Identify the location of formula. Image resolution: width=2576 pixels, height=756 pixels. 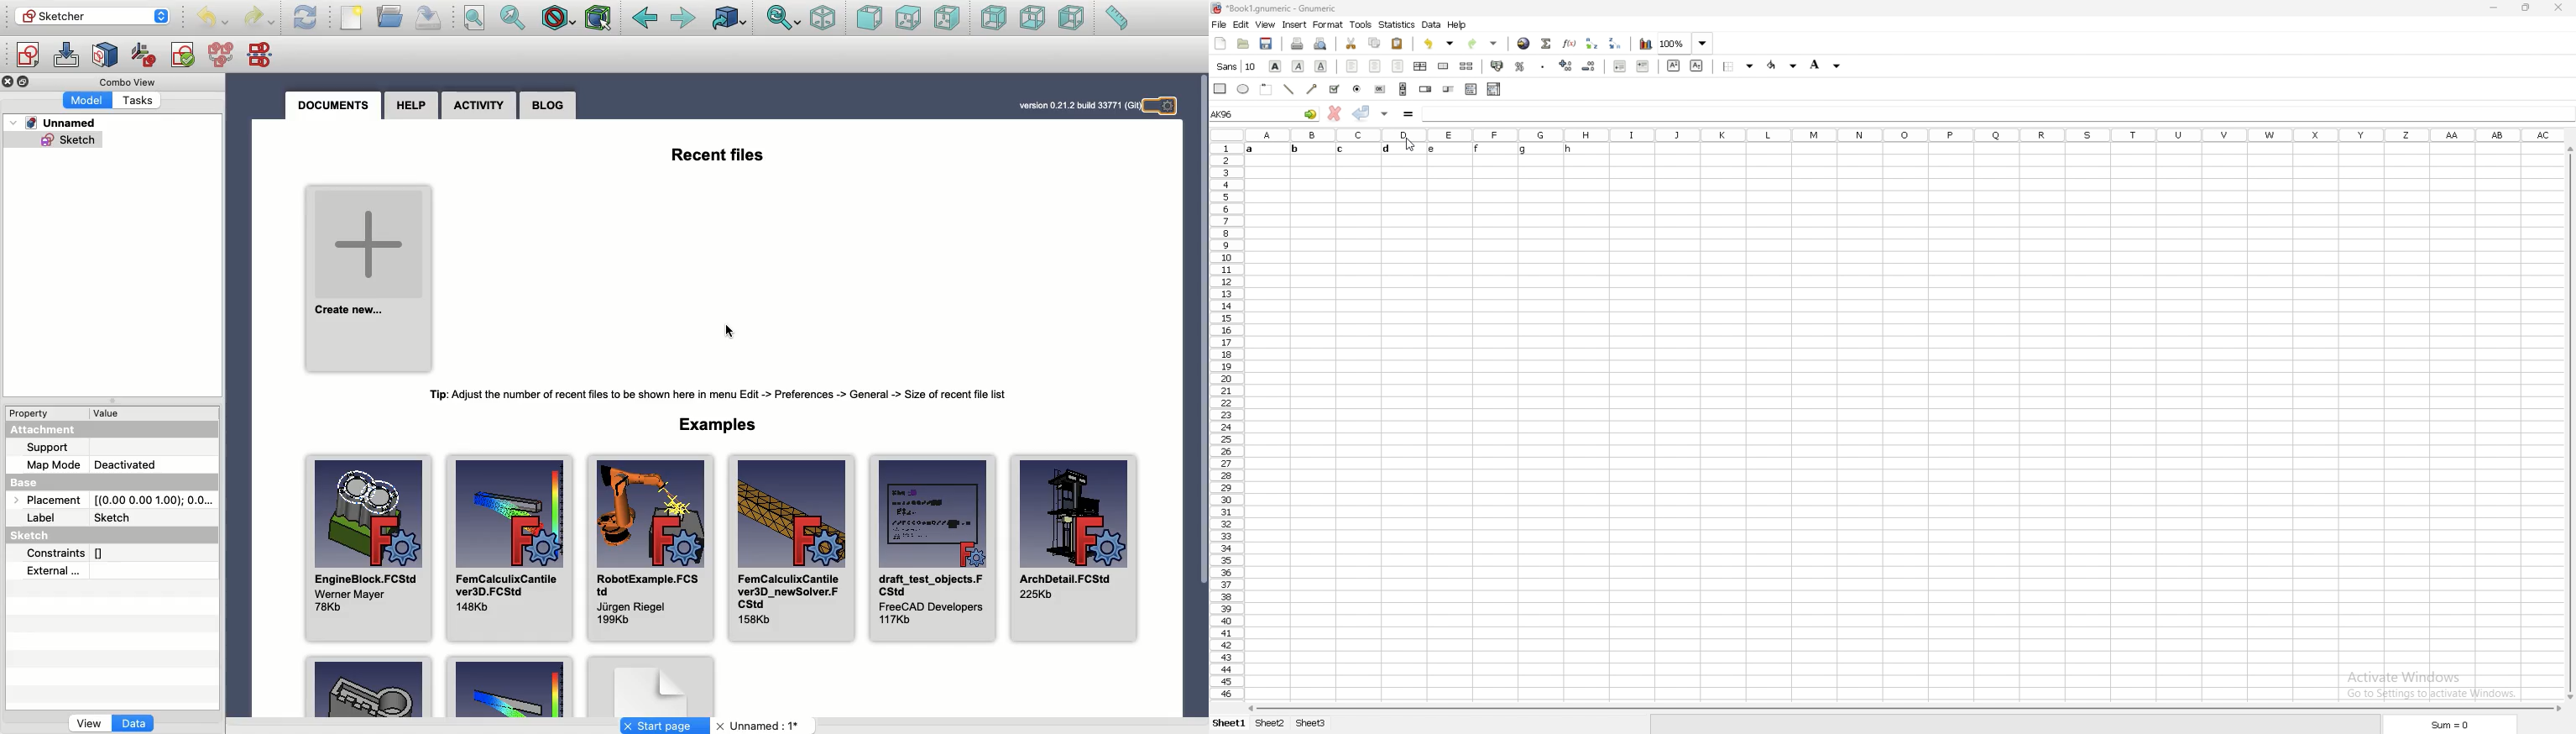
(1410, 114).